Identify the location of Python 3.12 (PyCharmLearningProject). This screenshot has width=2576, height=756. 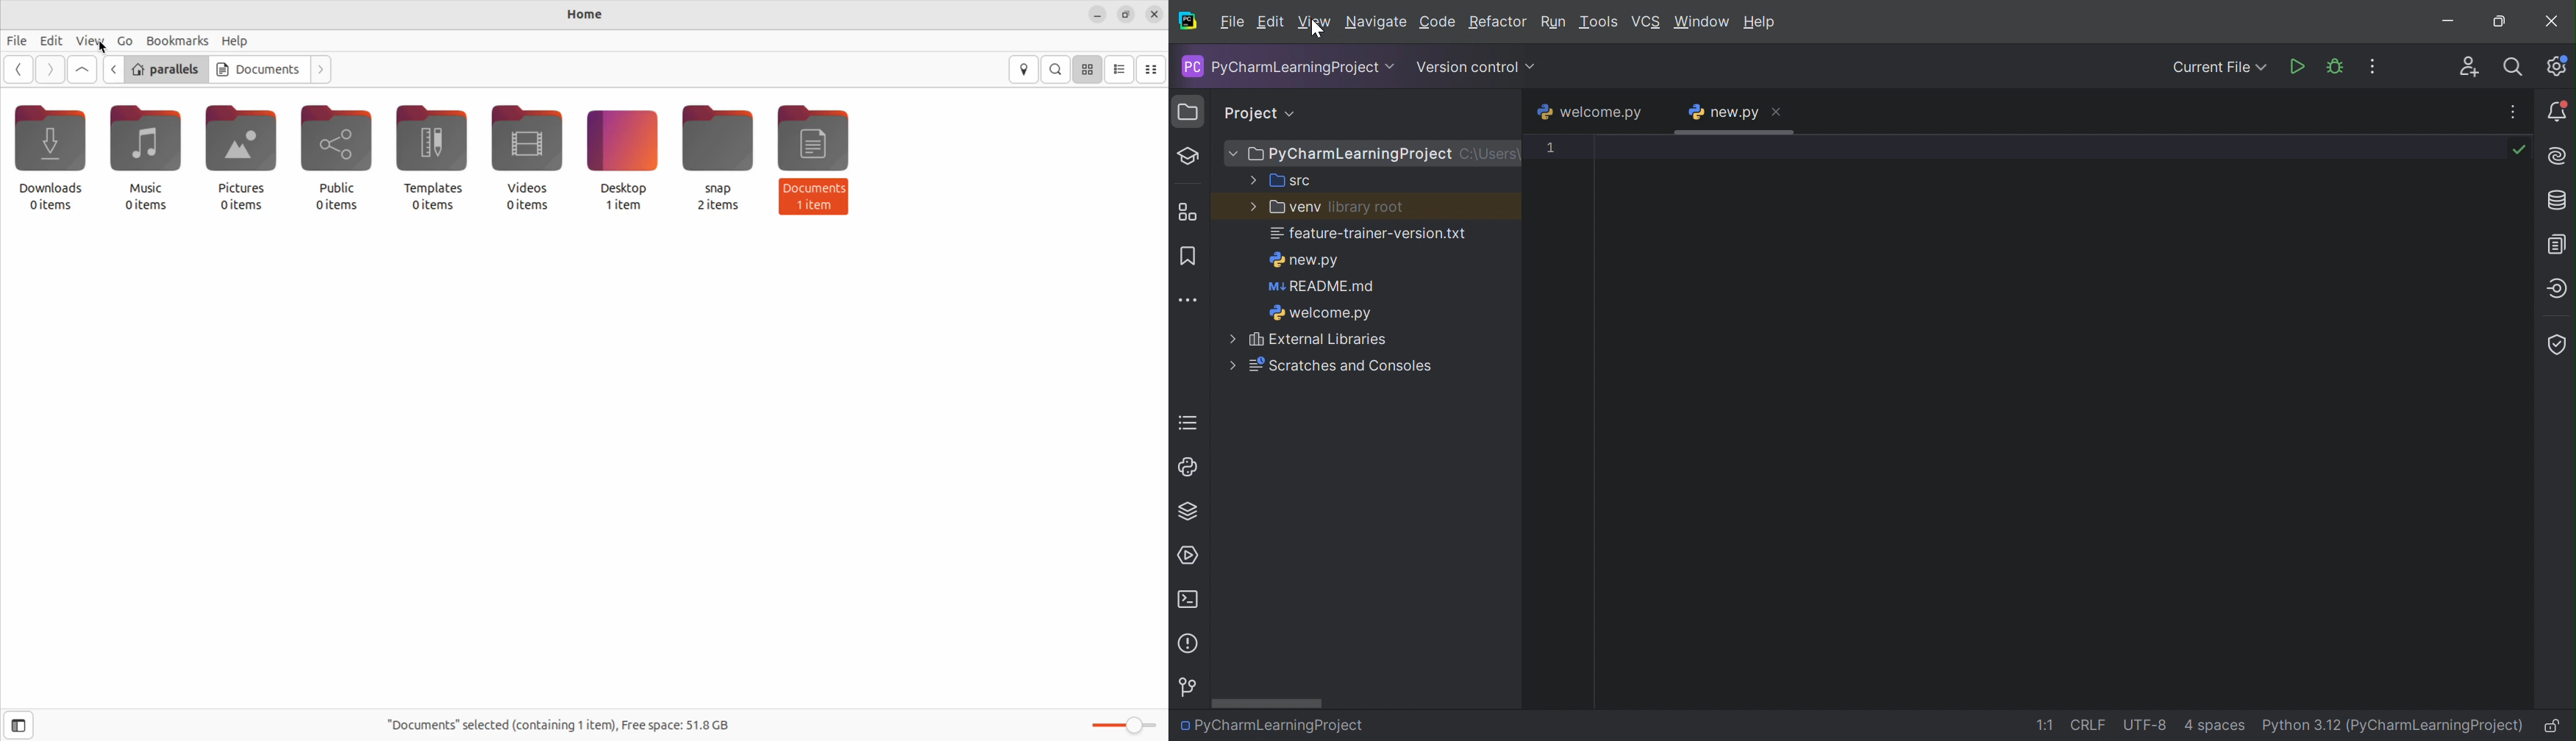
(2397, 725).